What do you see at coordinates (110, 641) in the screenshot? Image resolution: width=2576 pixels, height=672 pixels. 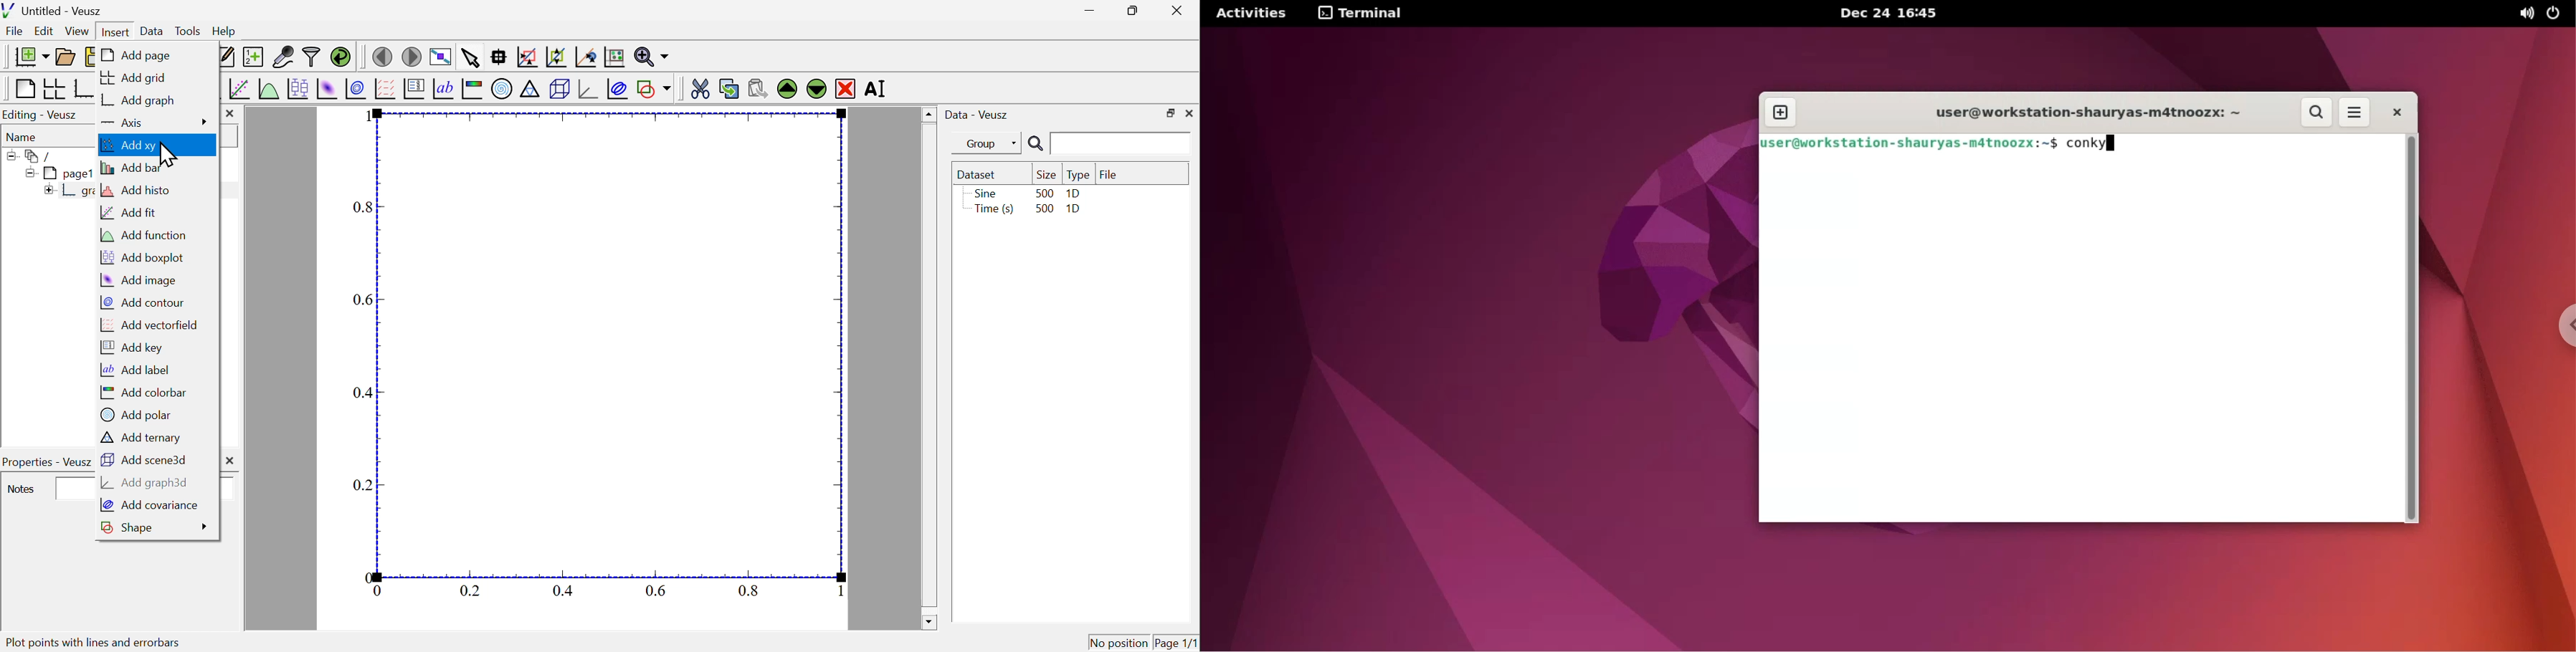 I see `plot points with lines and errorbars` at bounding box center [110, 641].